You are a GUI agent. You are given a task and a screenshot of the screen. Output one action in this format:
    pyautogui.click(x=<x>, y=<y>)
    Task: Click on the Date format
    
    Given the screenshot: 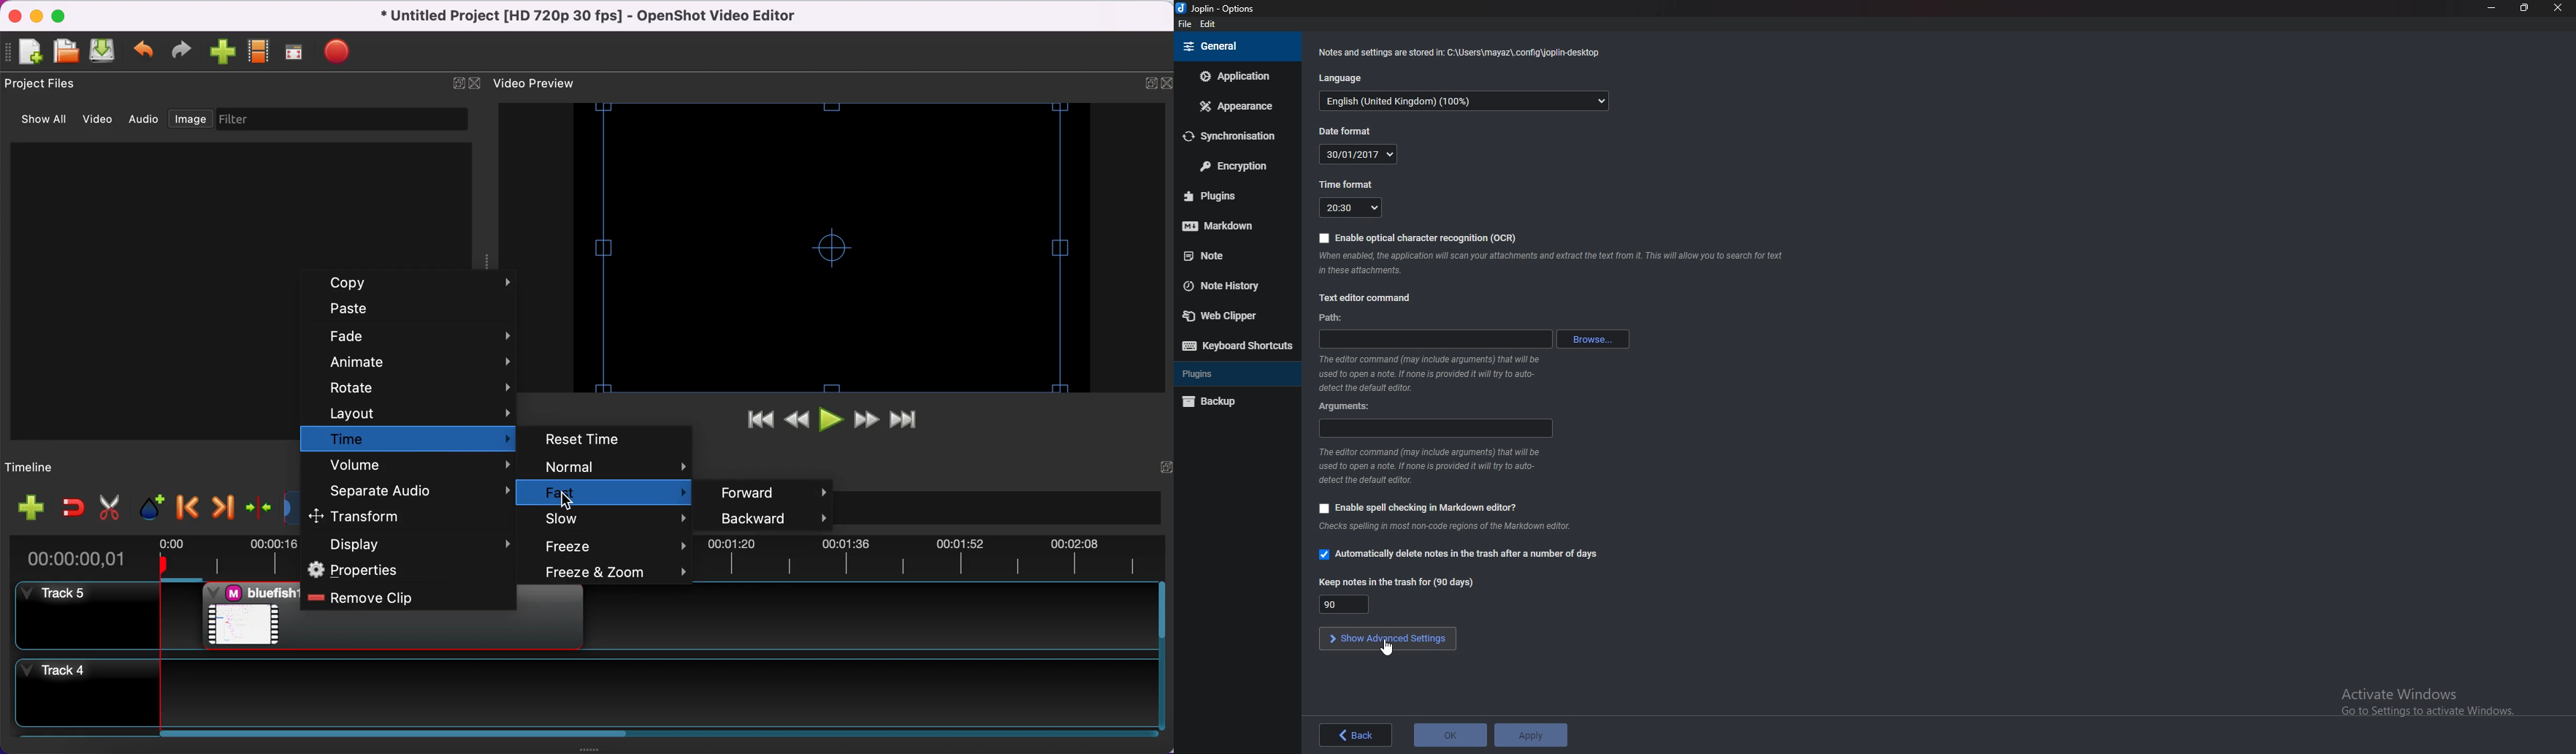 What is the action you would take?
    pyautogui.click(x=1347, y=132)
    